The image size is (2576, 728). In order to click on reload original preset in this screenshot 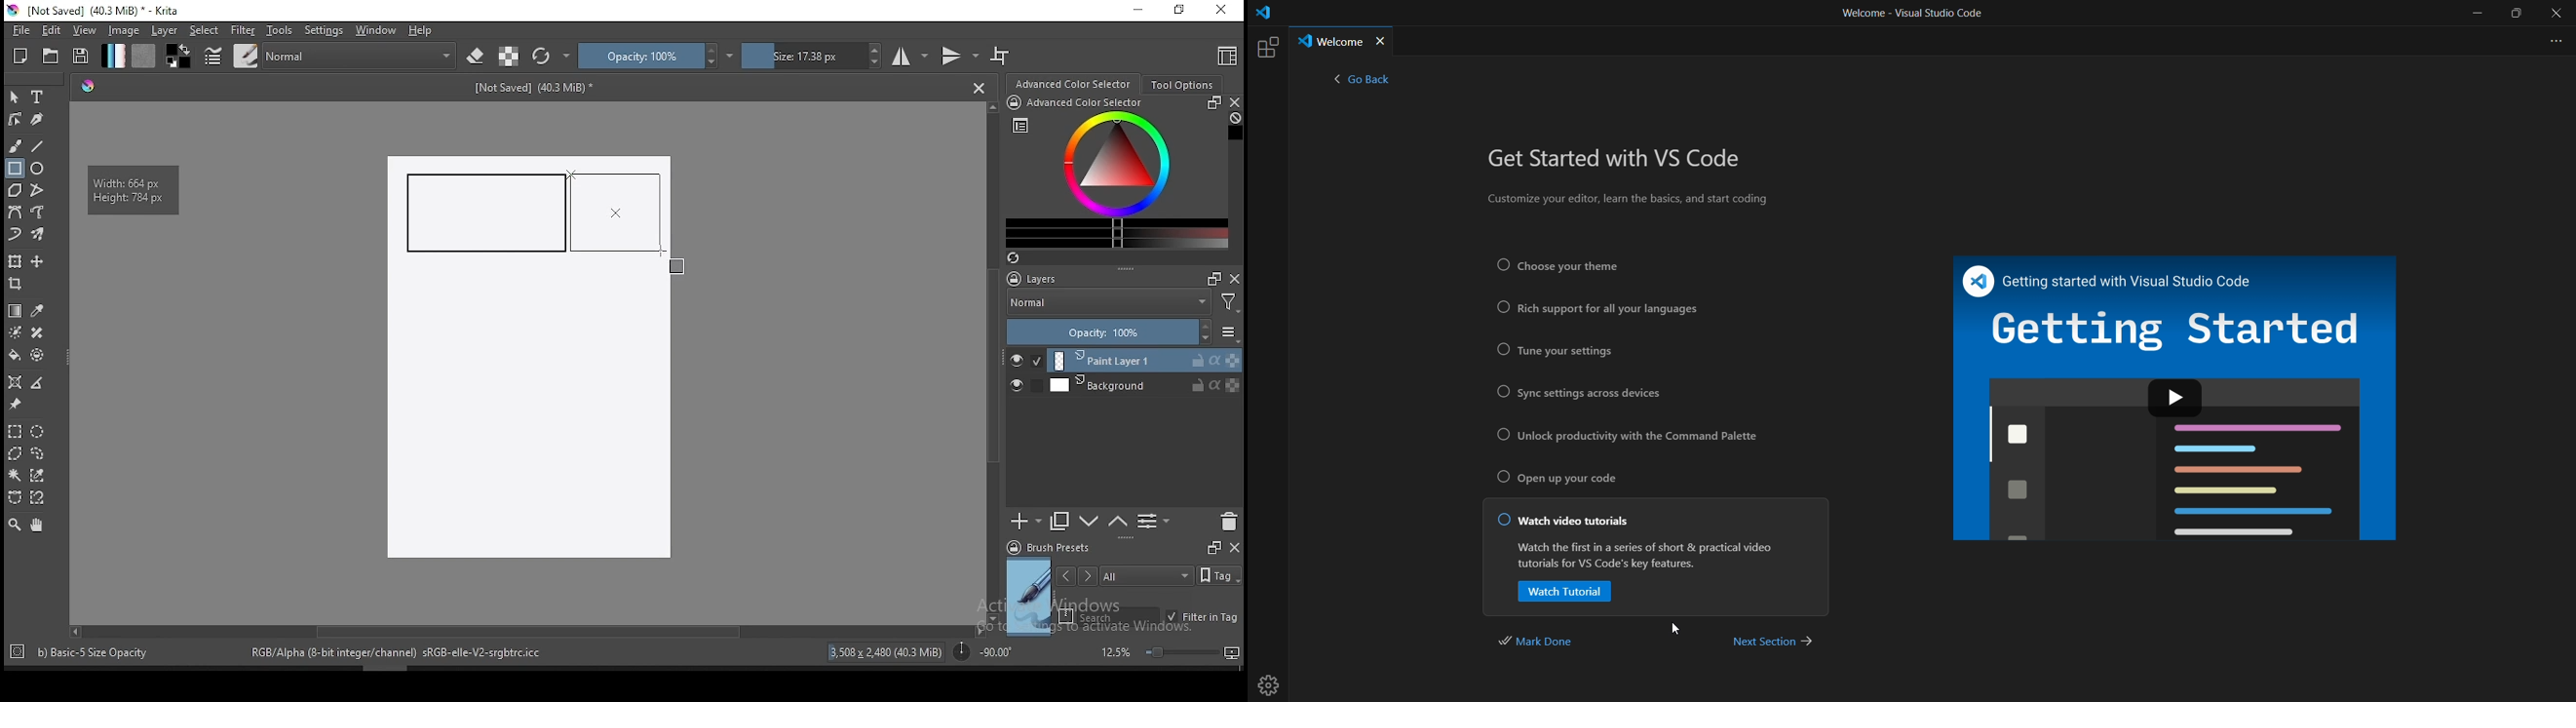, I will do `click(552, 56)`.